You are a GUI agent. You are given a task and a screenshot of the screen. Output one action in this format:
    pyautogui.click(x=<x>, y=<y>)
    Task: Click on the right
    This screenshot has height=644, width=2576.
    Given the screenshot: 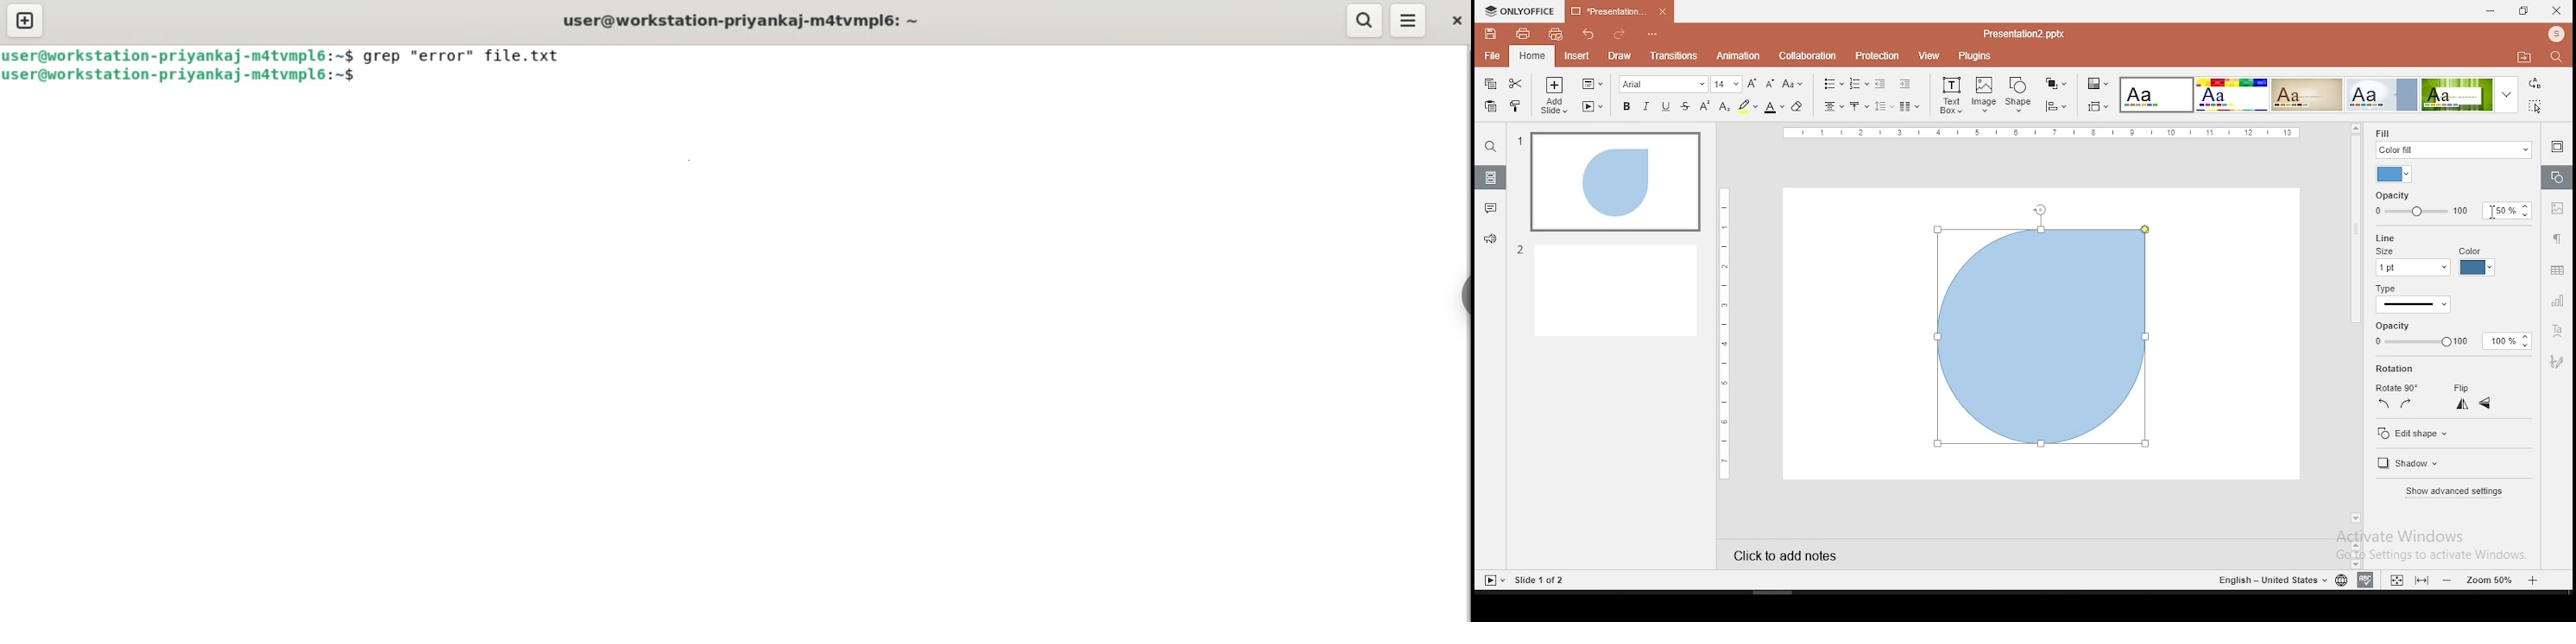 What is the action you would take?
    pyautogui.click(x=2405, y=403)
    